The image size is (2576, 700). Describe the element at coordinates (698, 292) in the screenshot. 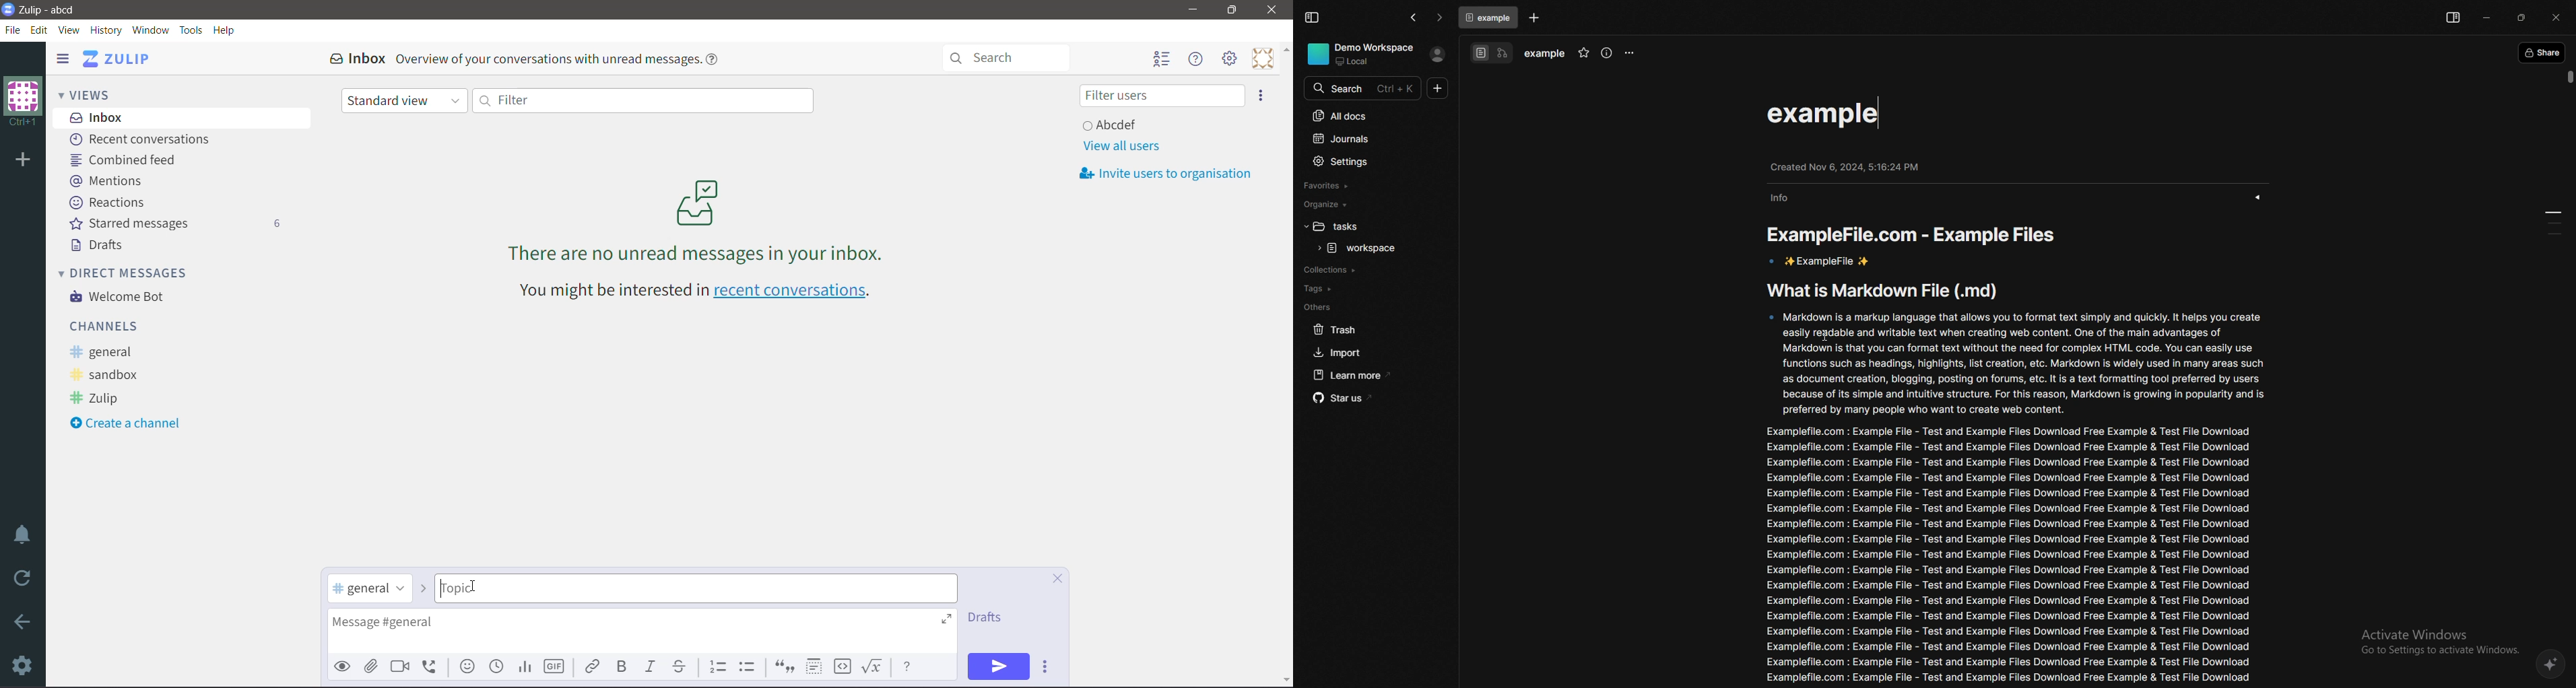

I see `You might be interested in recent conversations - Click link to open recent conversations` at that location.